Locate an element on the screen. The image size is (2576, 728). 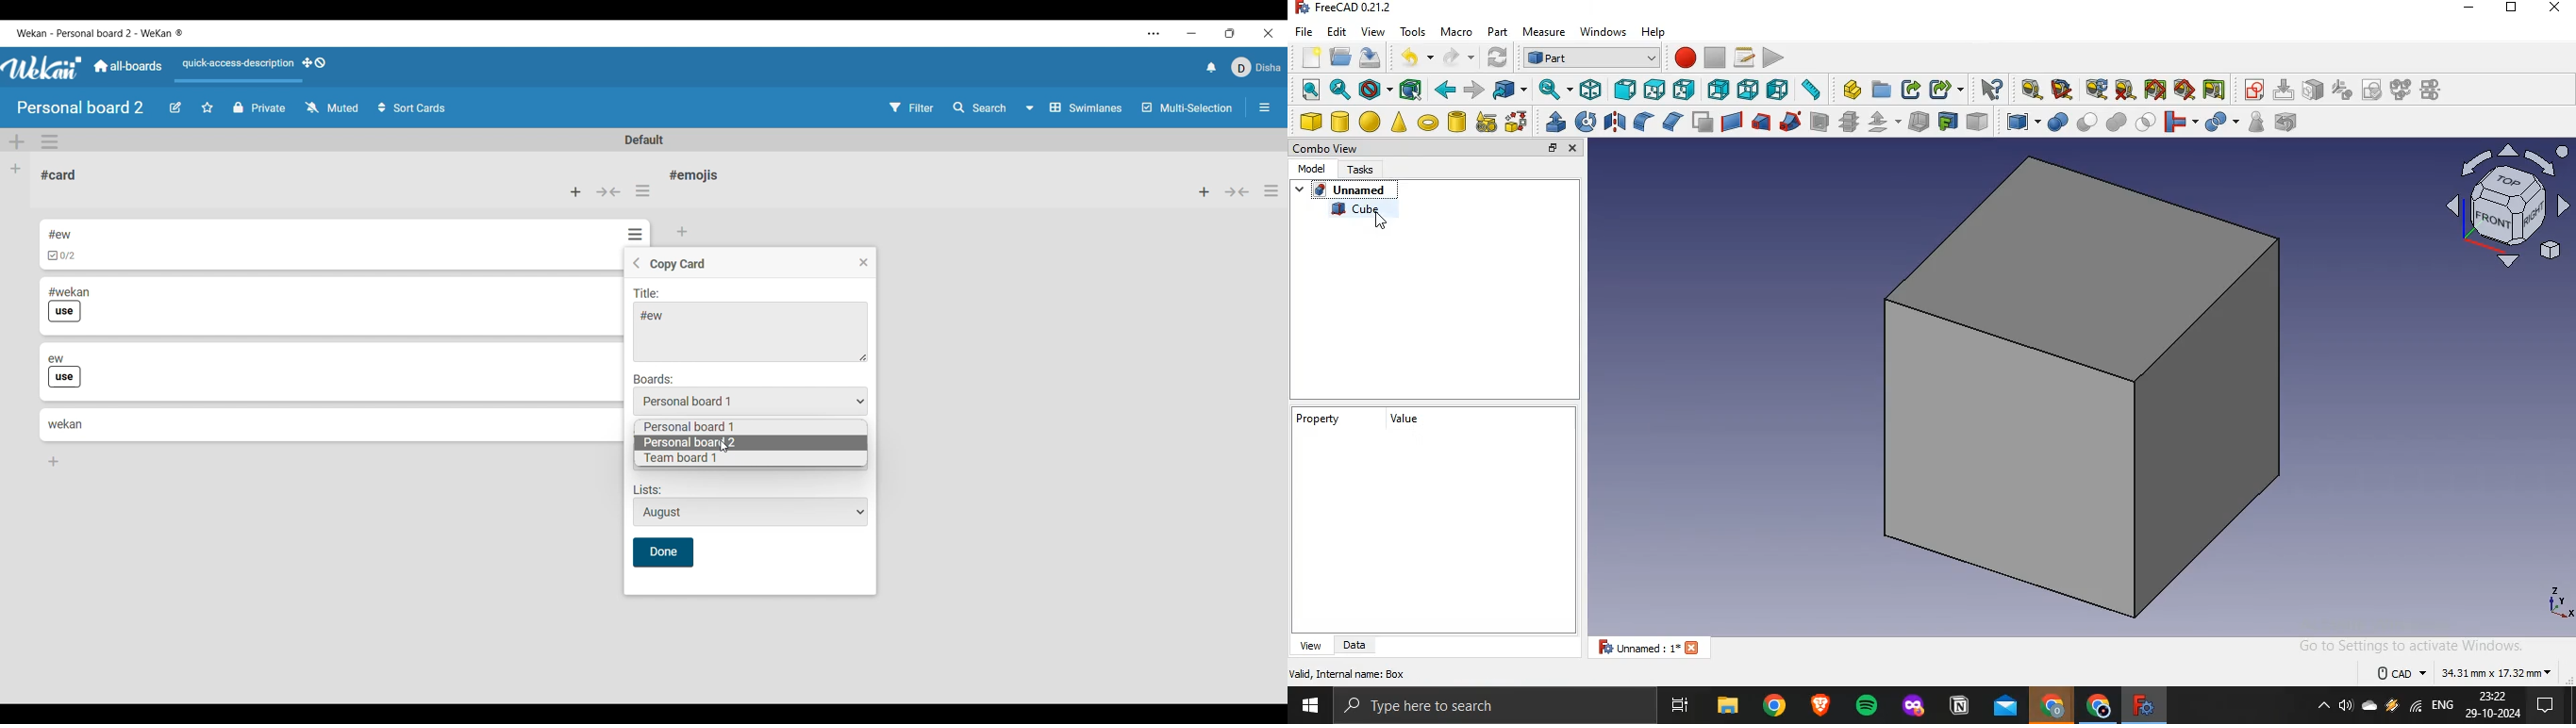
start macro recording is located at coordinates (1685, 57).